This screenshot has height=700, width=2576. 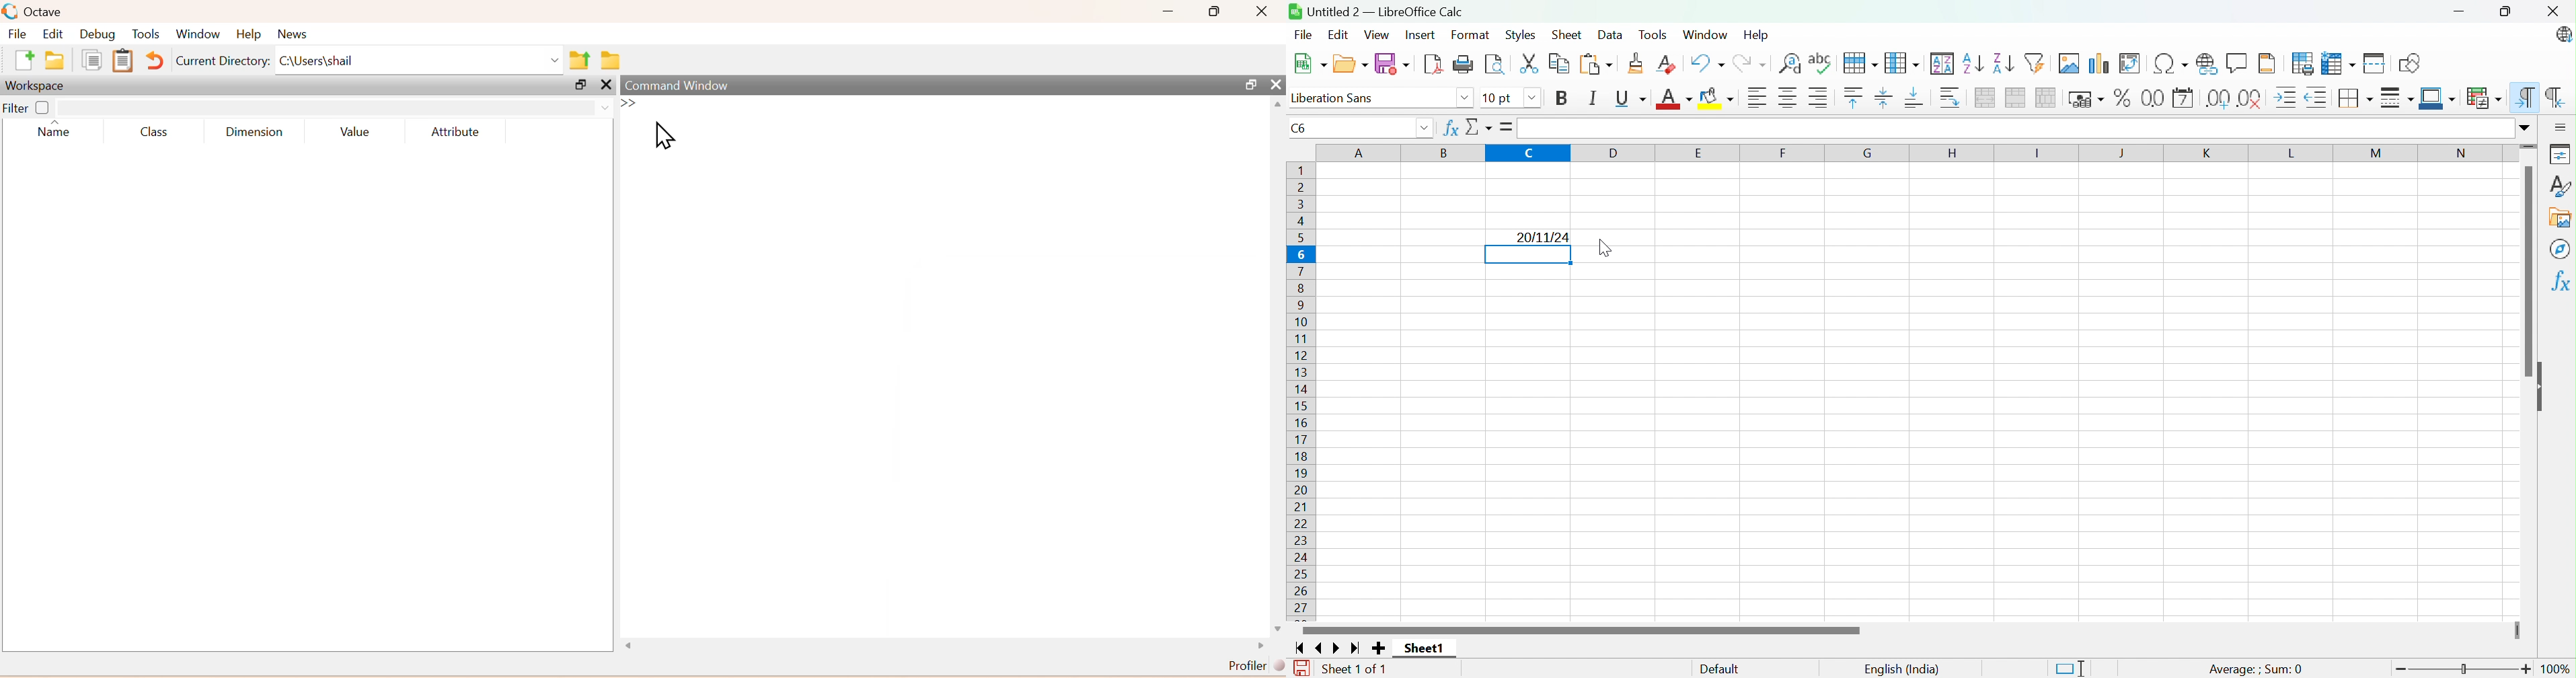 I want to click on Save, so click(x=1394, y=63).